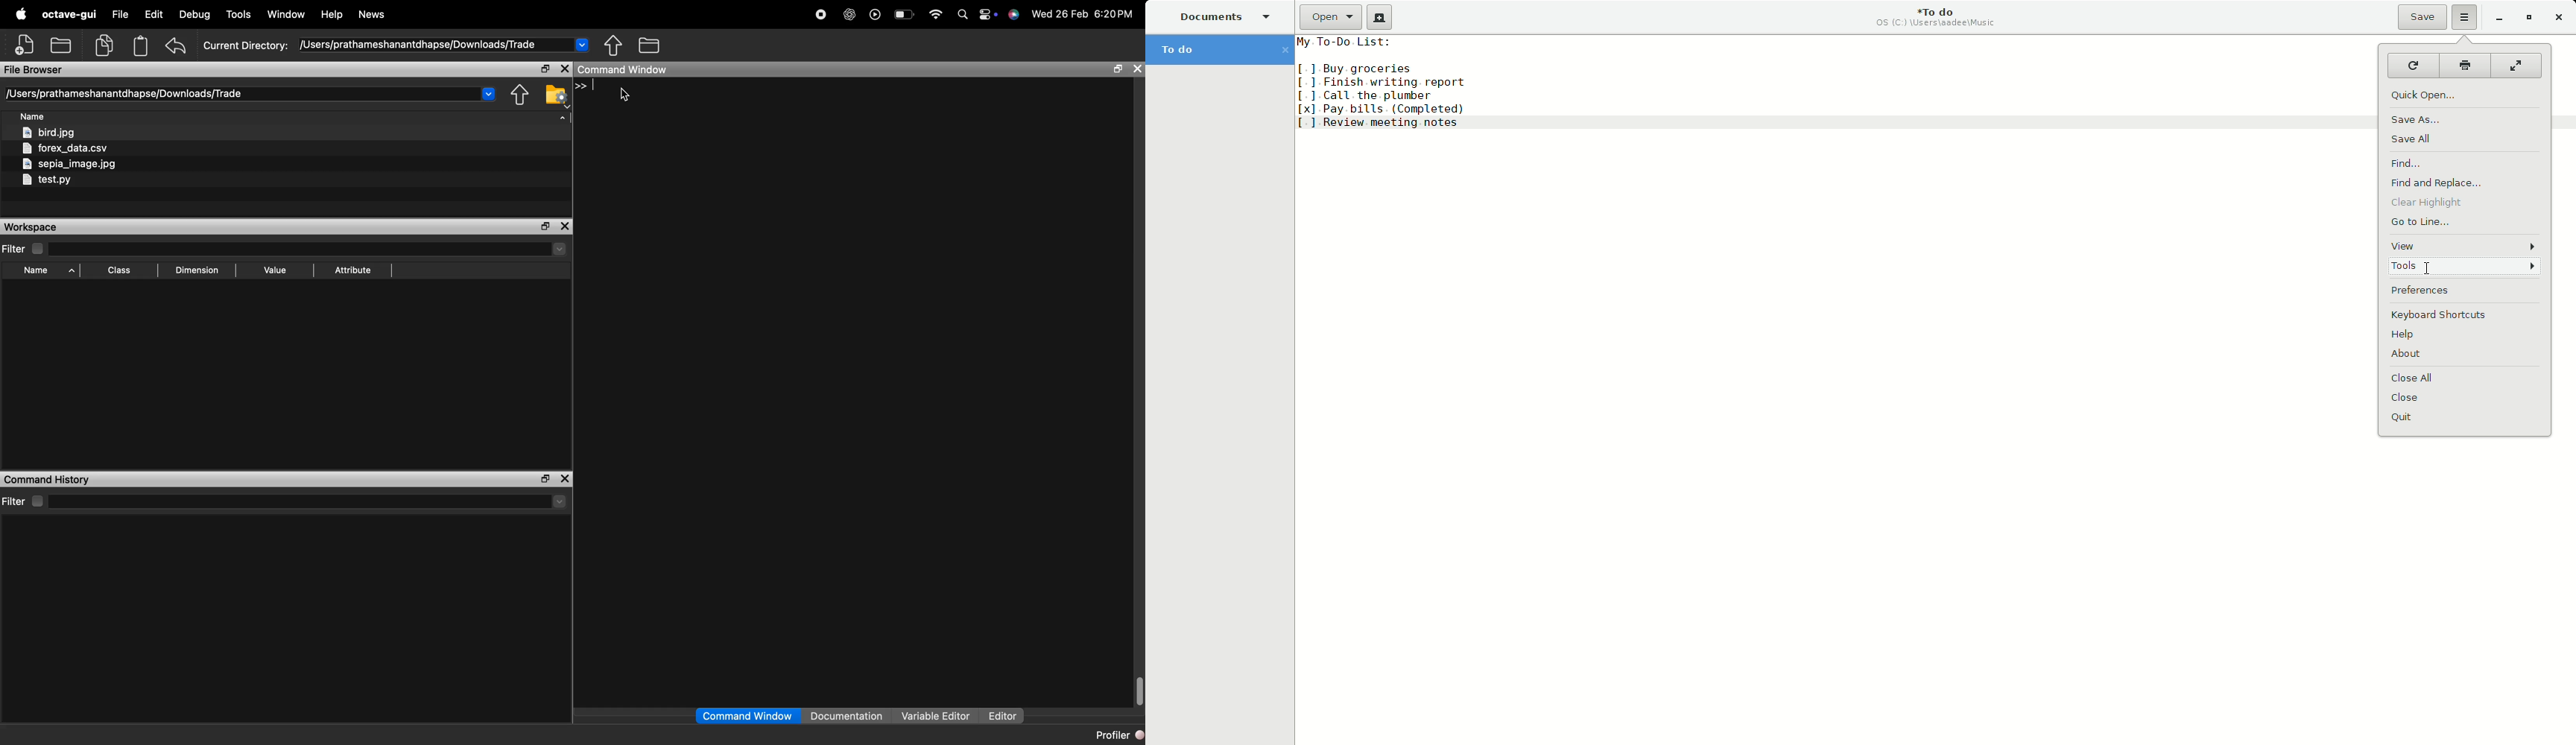 Image resolution: width=2576 pixels, height=756 pixels. Describe the element at coordinates (2418, 378) in the screenshot. I see `Close all` at that location.